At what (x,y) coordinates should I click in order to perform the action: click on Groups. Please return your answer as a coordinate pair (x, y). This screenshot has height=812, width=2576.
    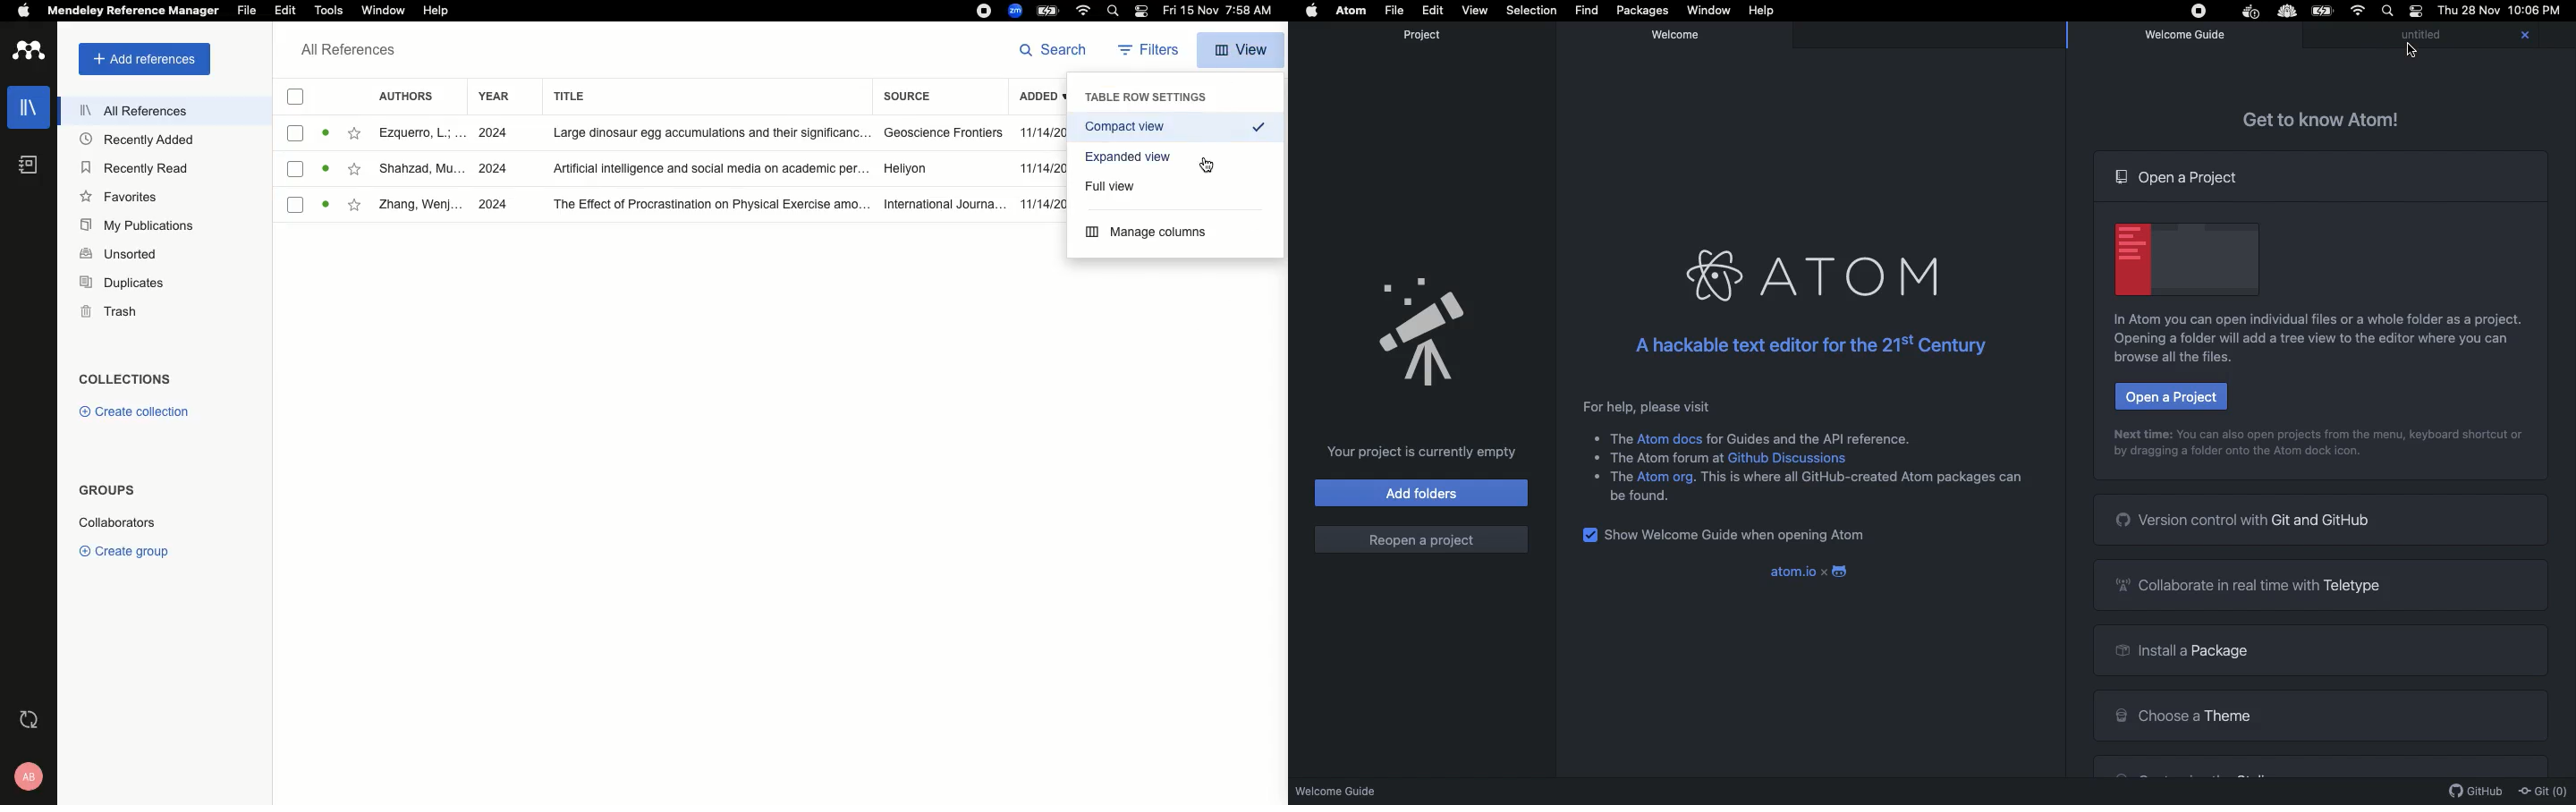
    Looking at the image, I should click on (104, 494).